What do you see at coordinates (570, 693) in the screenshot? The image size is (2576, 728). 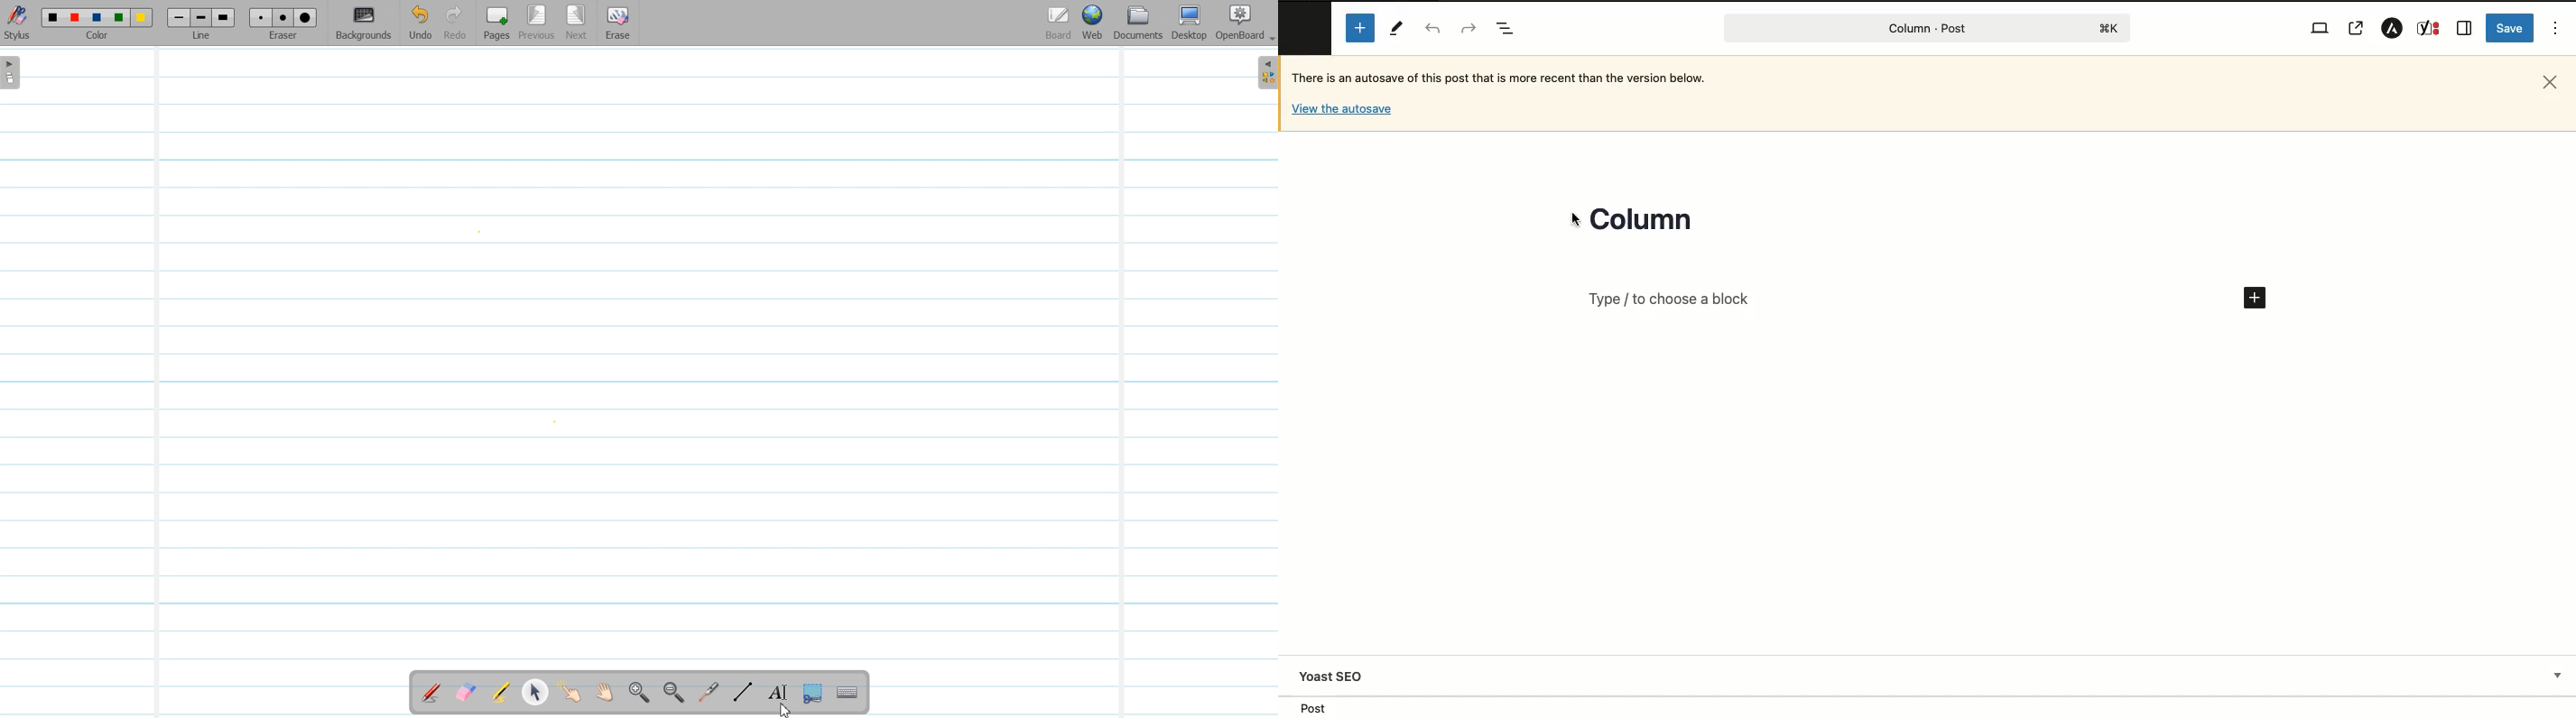 I see `Interact With Item` at bounding box center [570, 693].